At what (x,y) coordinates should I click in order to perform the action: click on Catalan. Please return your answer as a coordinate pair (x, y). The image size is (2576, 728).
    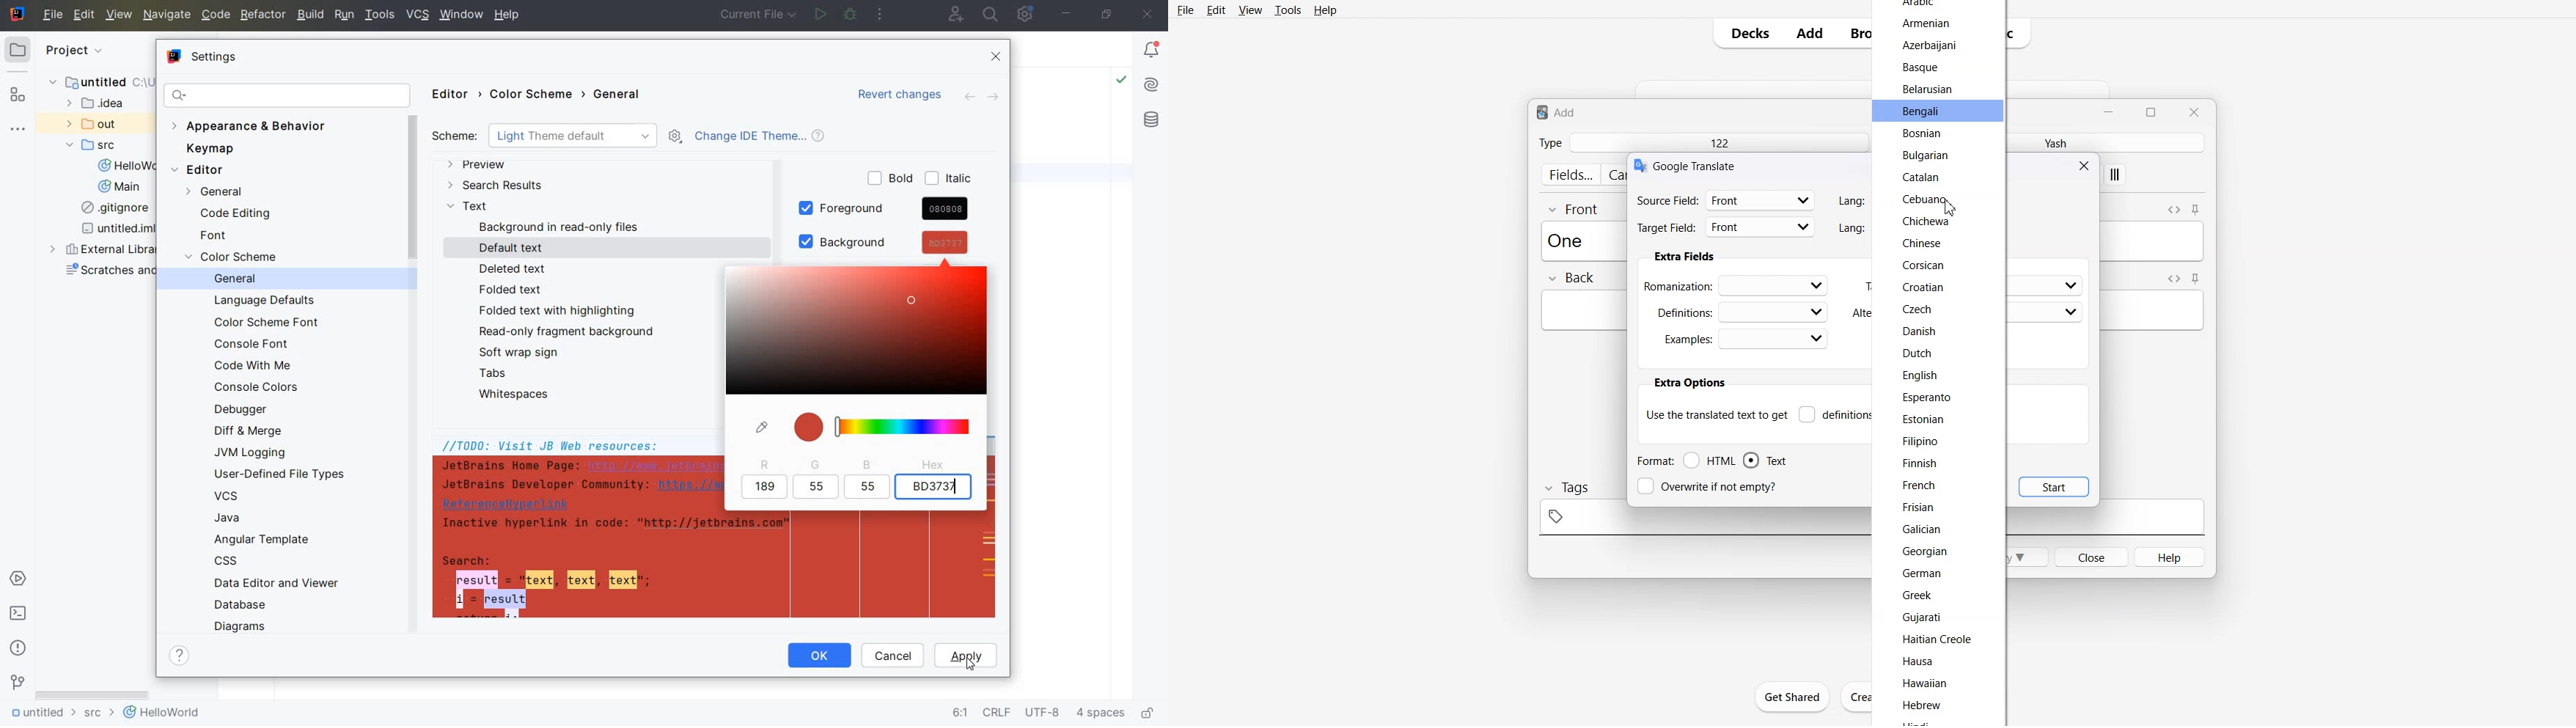
    Looking at the image, I should click on (1924, 177).